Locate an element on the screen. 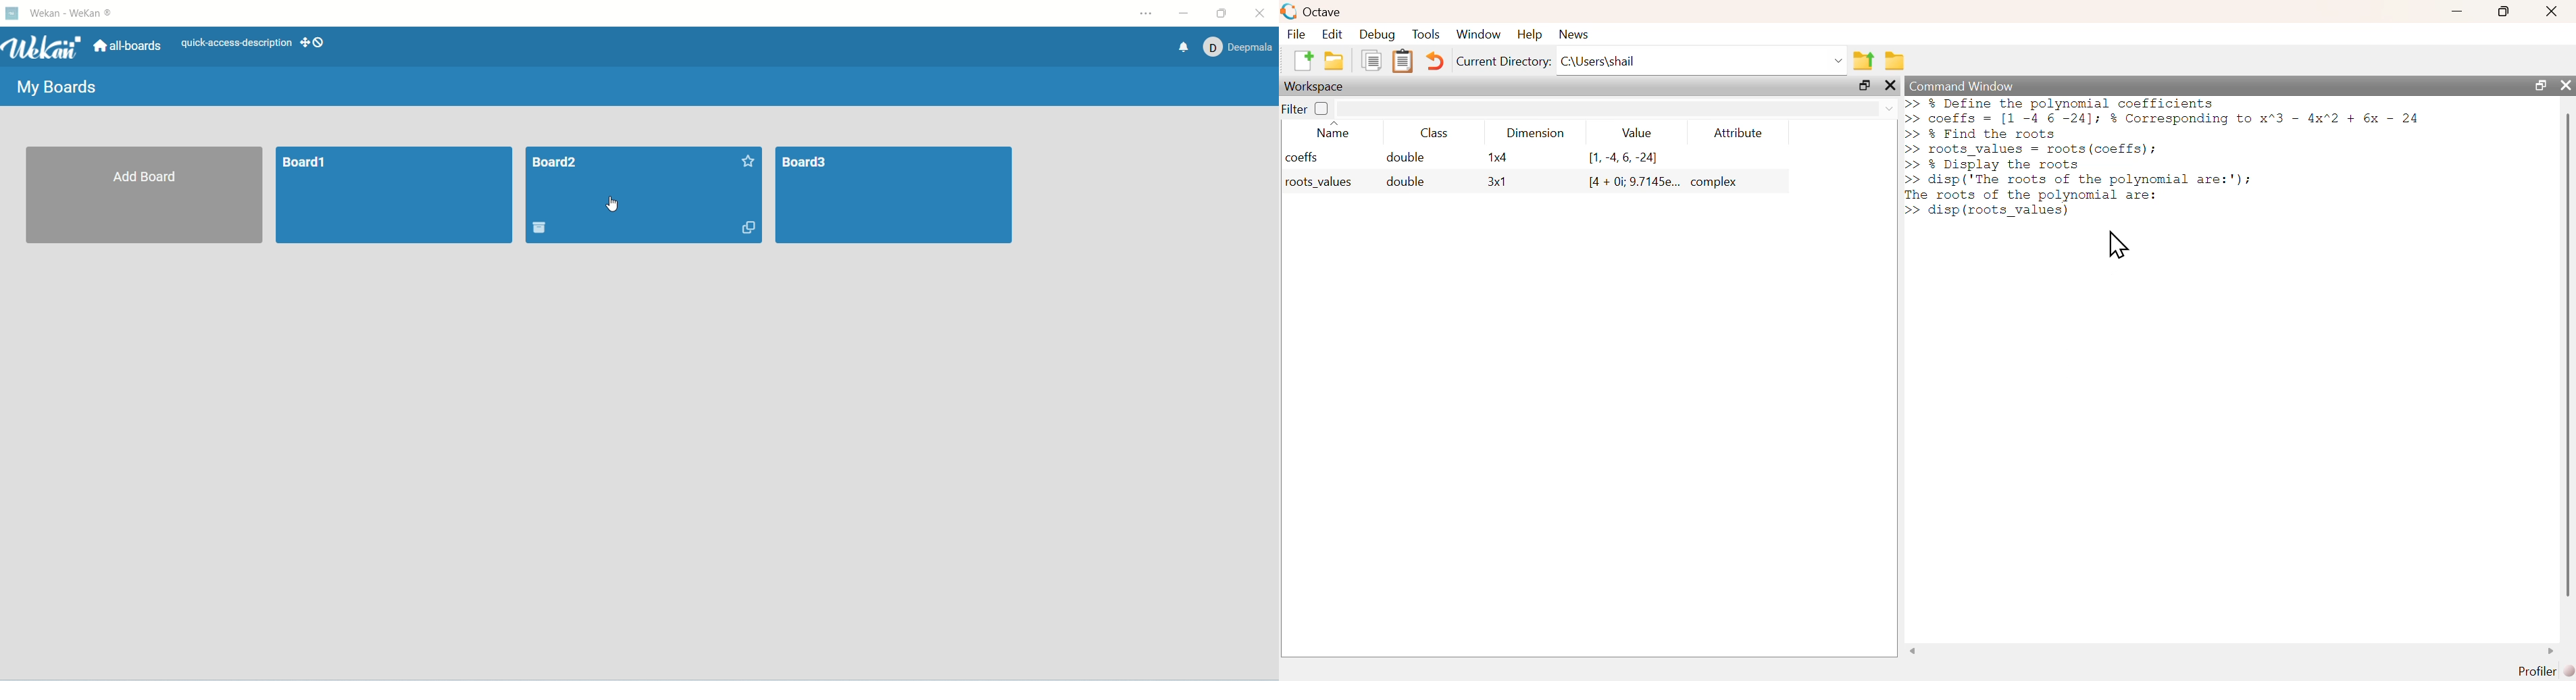  wekan is located at coordinates (42, 47).